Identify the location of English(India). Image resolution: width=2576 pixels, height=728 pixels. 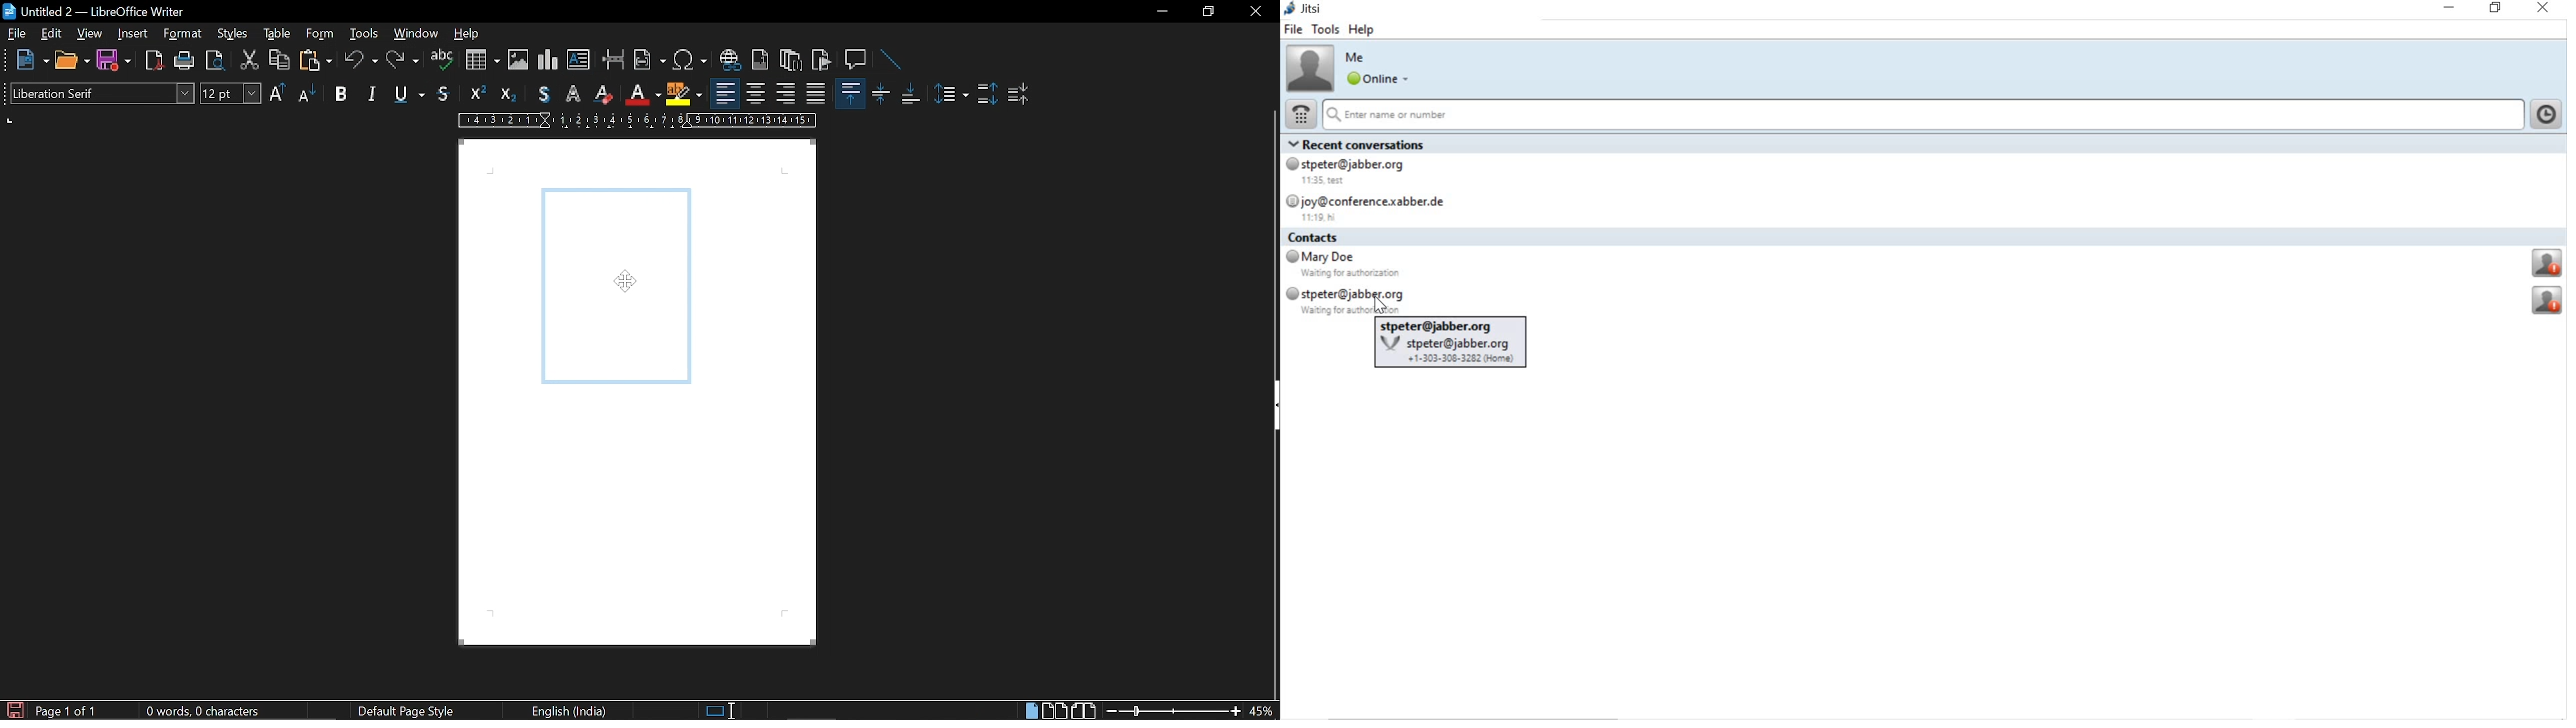
(572, 710).